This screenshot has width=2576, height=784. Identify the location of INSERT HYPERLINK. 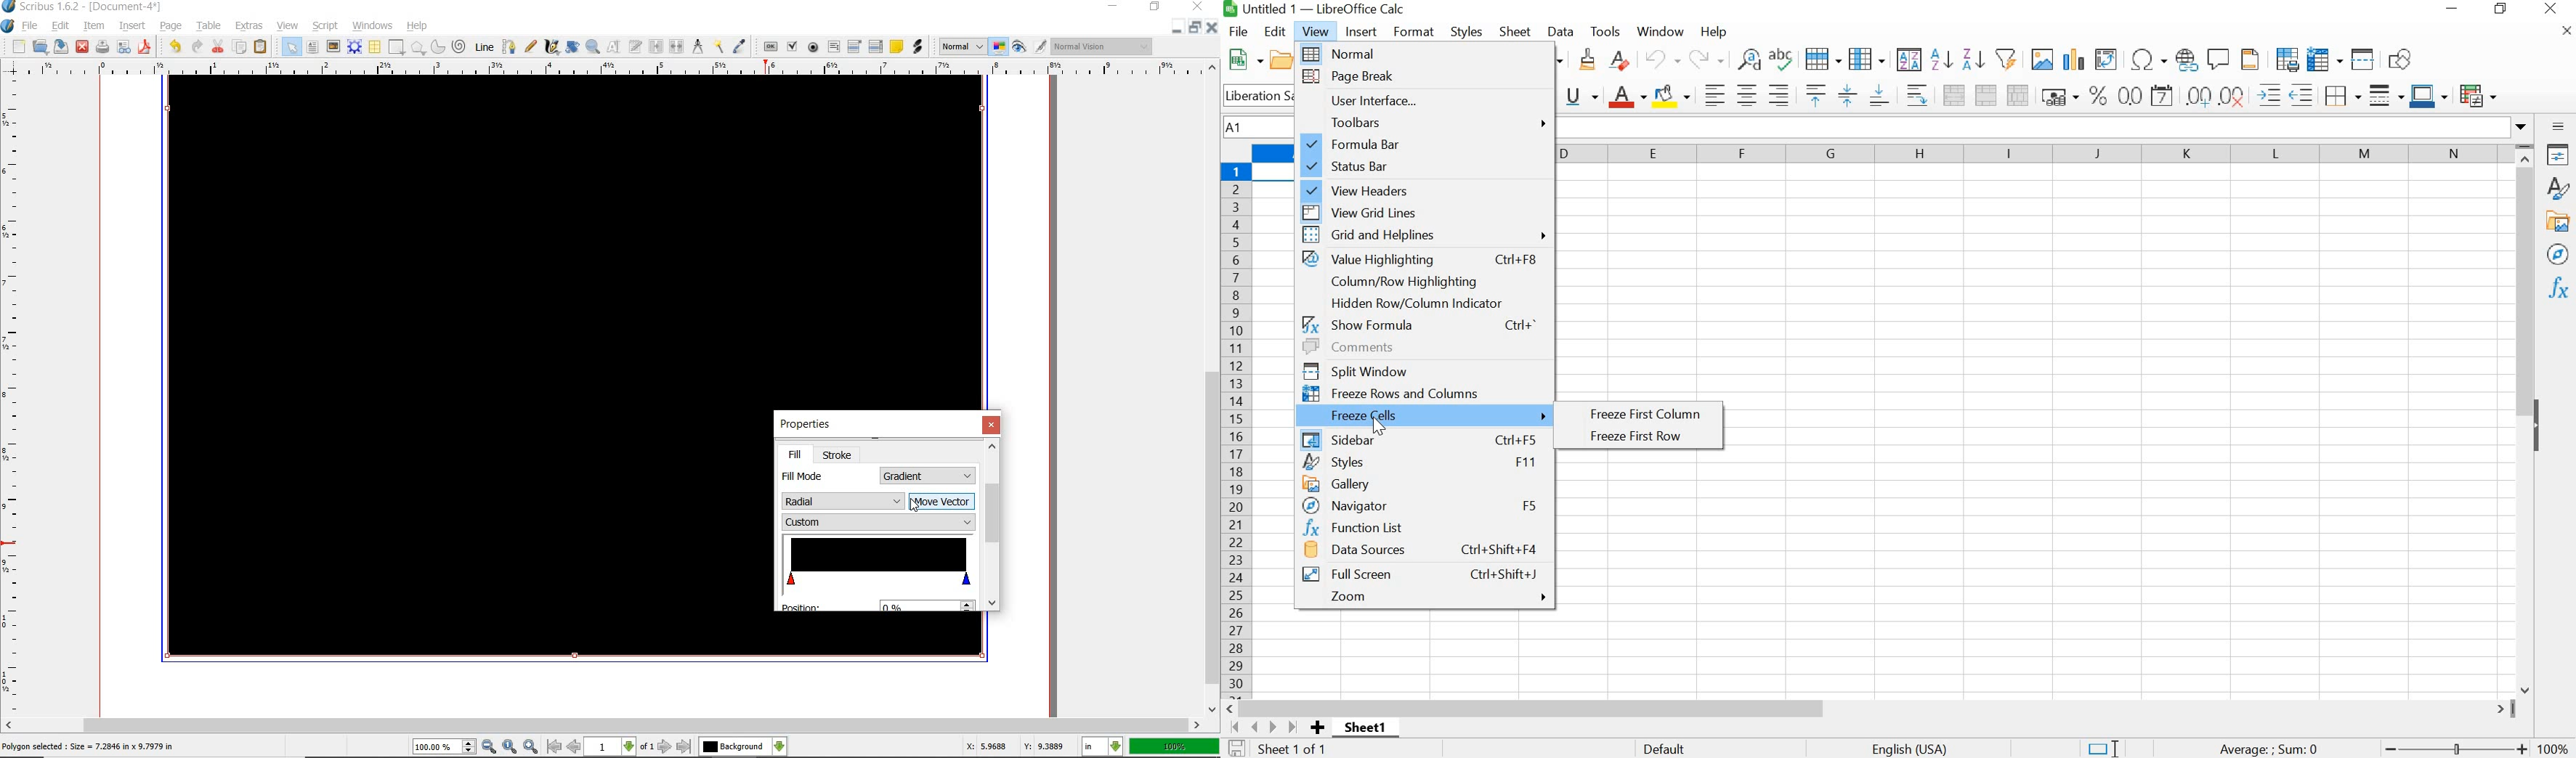
(2187, 59).